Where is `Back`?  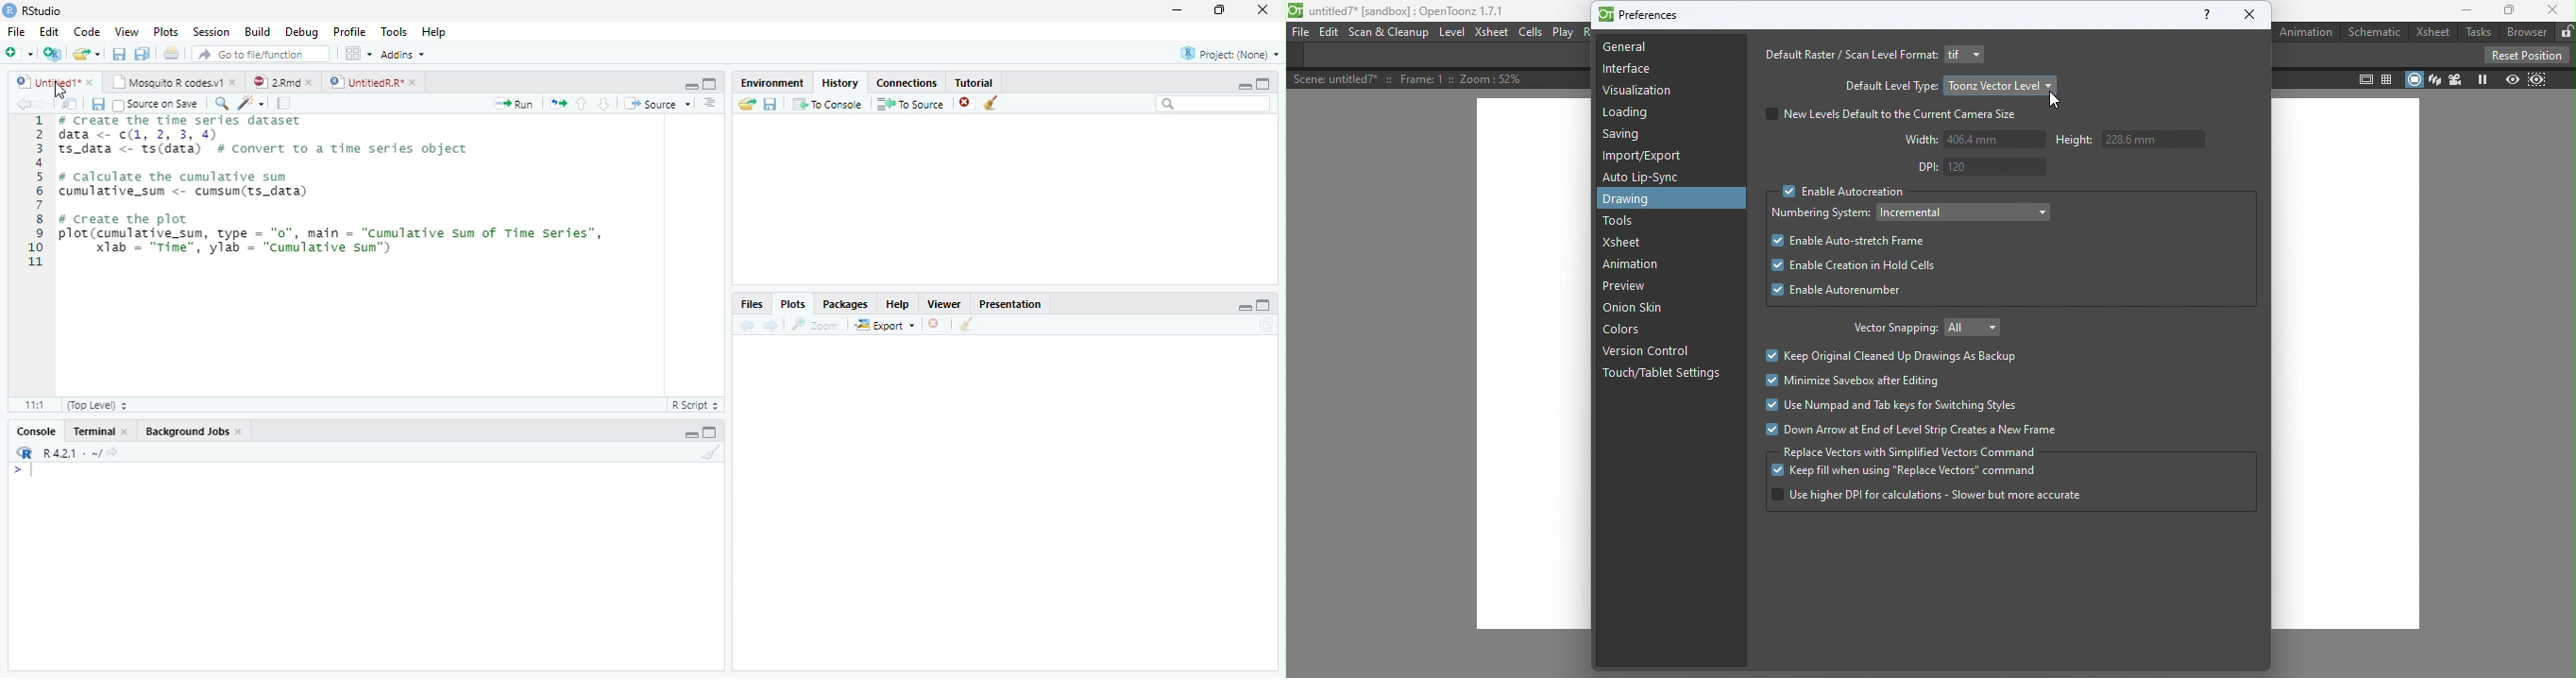
Back is located at coordinates (22, 105).